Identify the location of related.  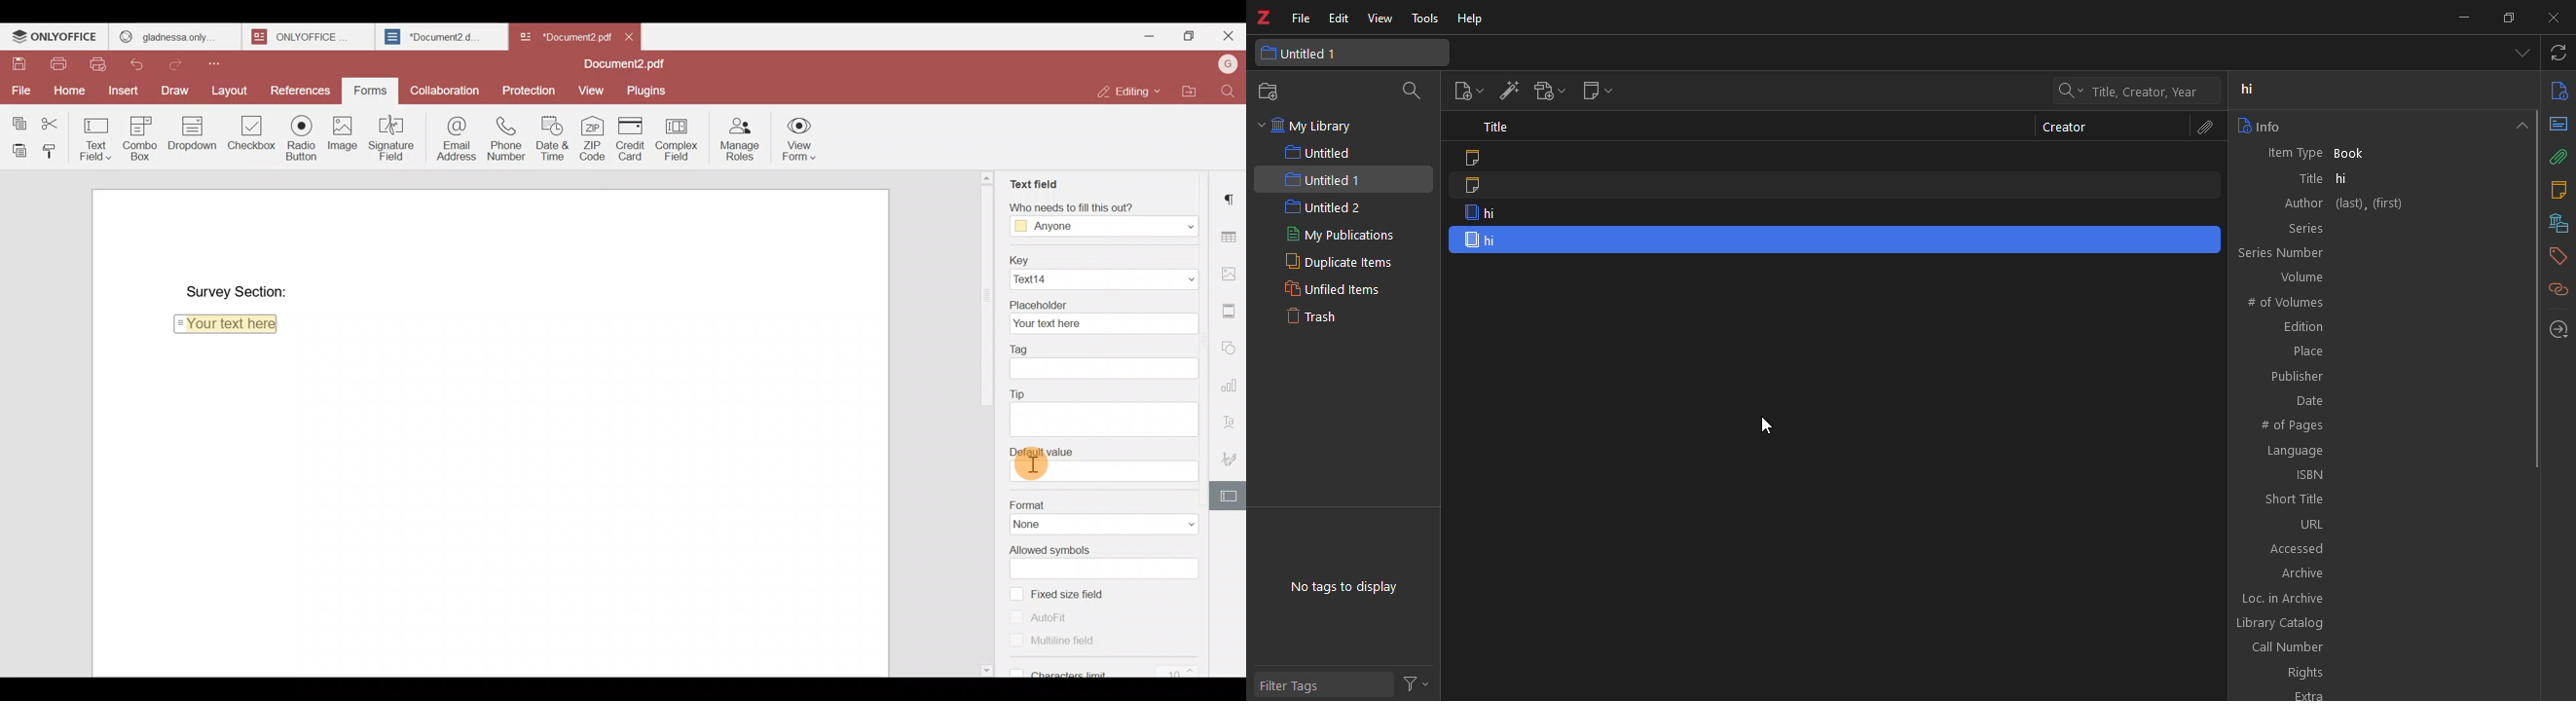
(2561, 291).